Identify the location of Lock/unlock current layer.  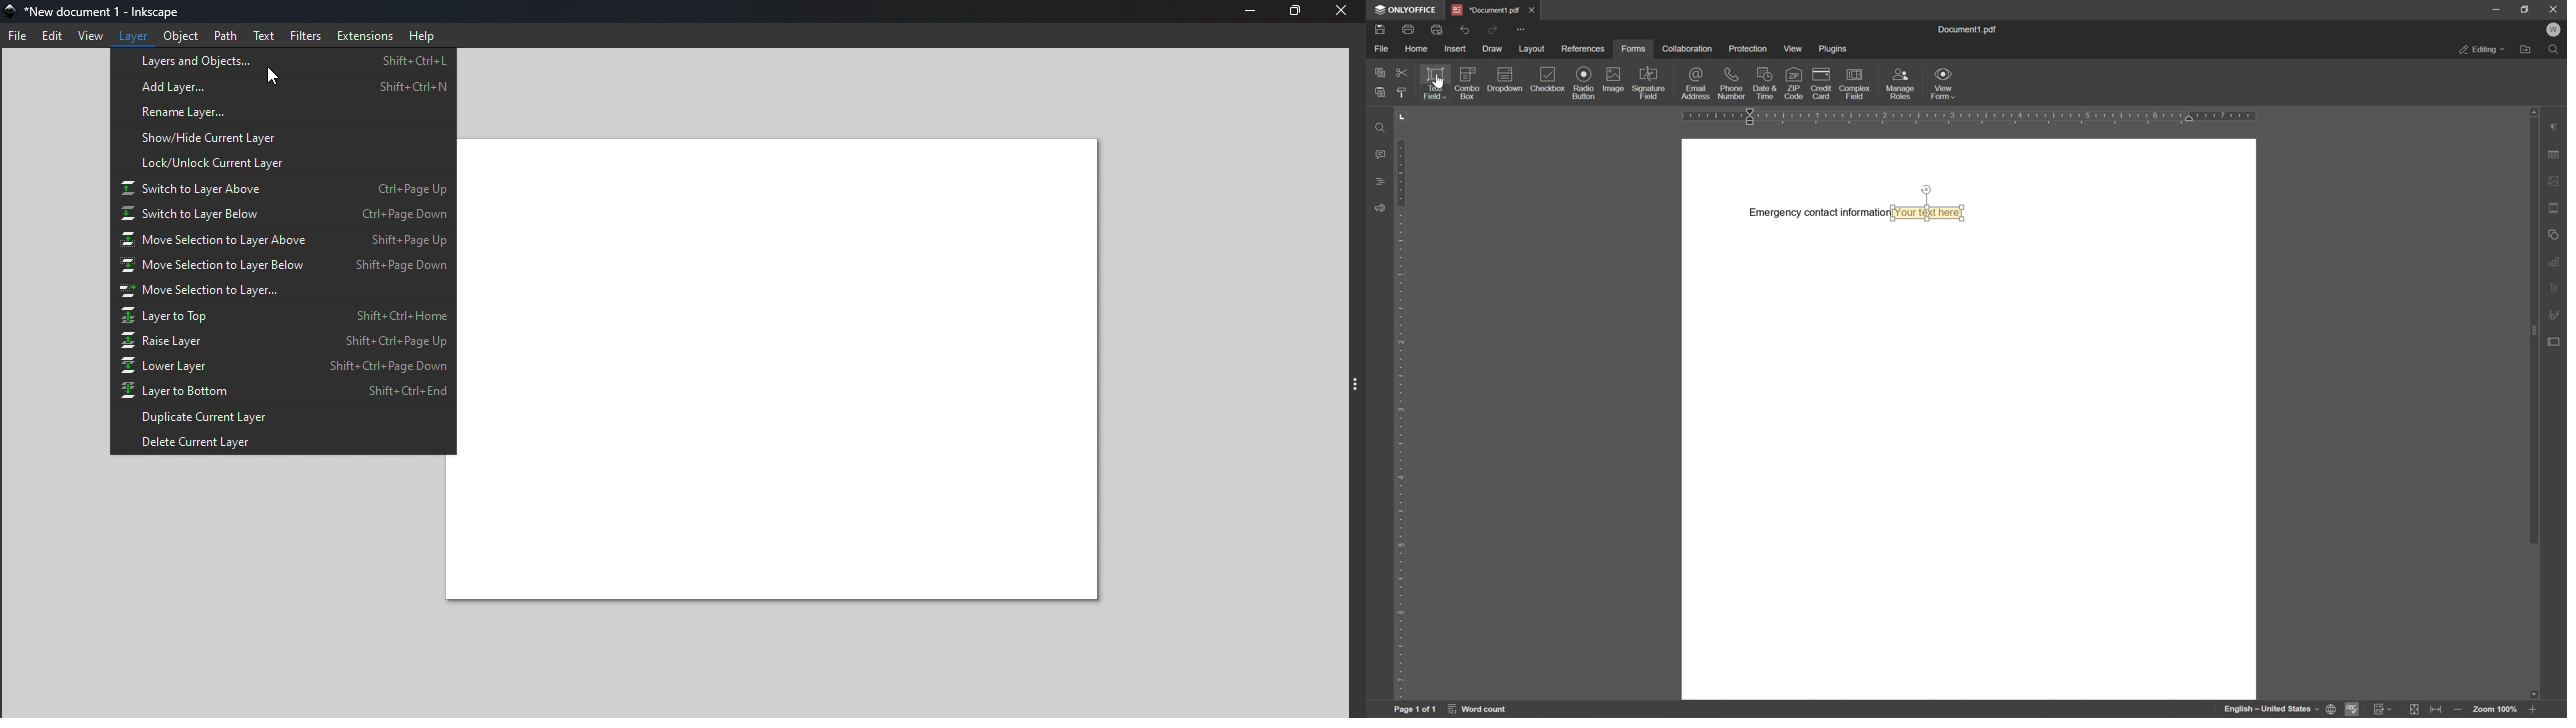
(281, 163).